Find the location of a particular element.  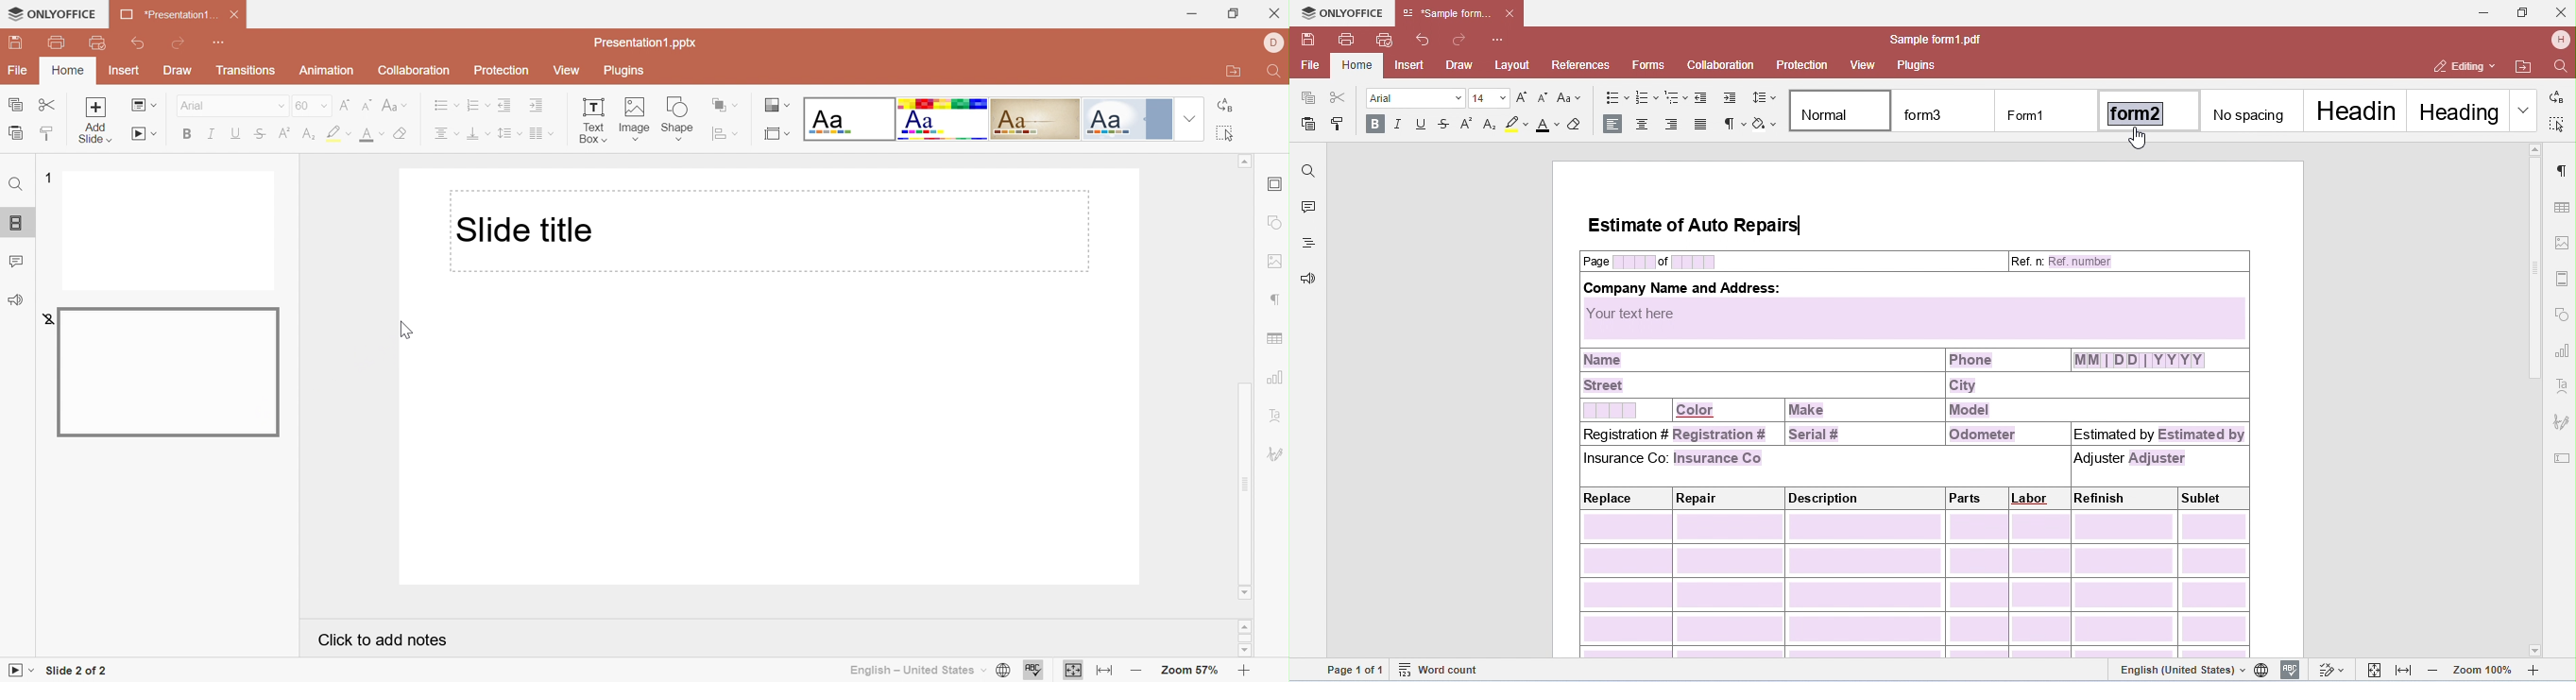

Zoom out is located at coordinates (1133, 668).